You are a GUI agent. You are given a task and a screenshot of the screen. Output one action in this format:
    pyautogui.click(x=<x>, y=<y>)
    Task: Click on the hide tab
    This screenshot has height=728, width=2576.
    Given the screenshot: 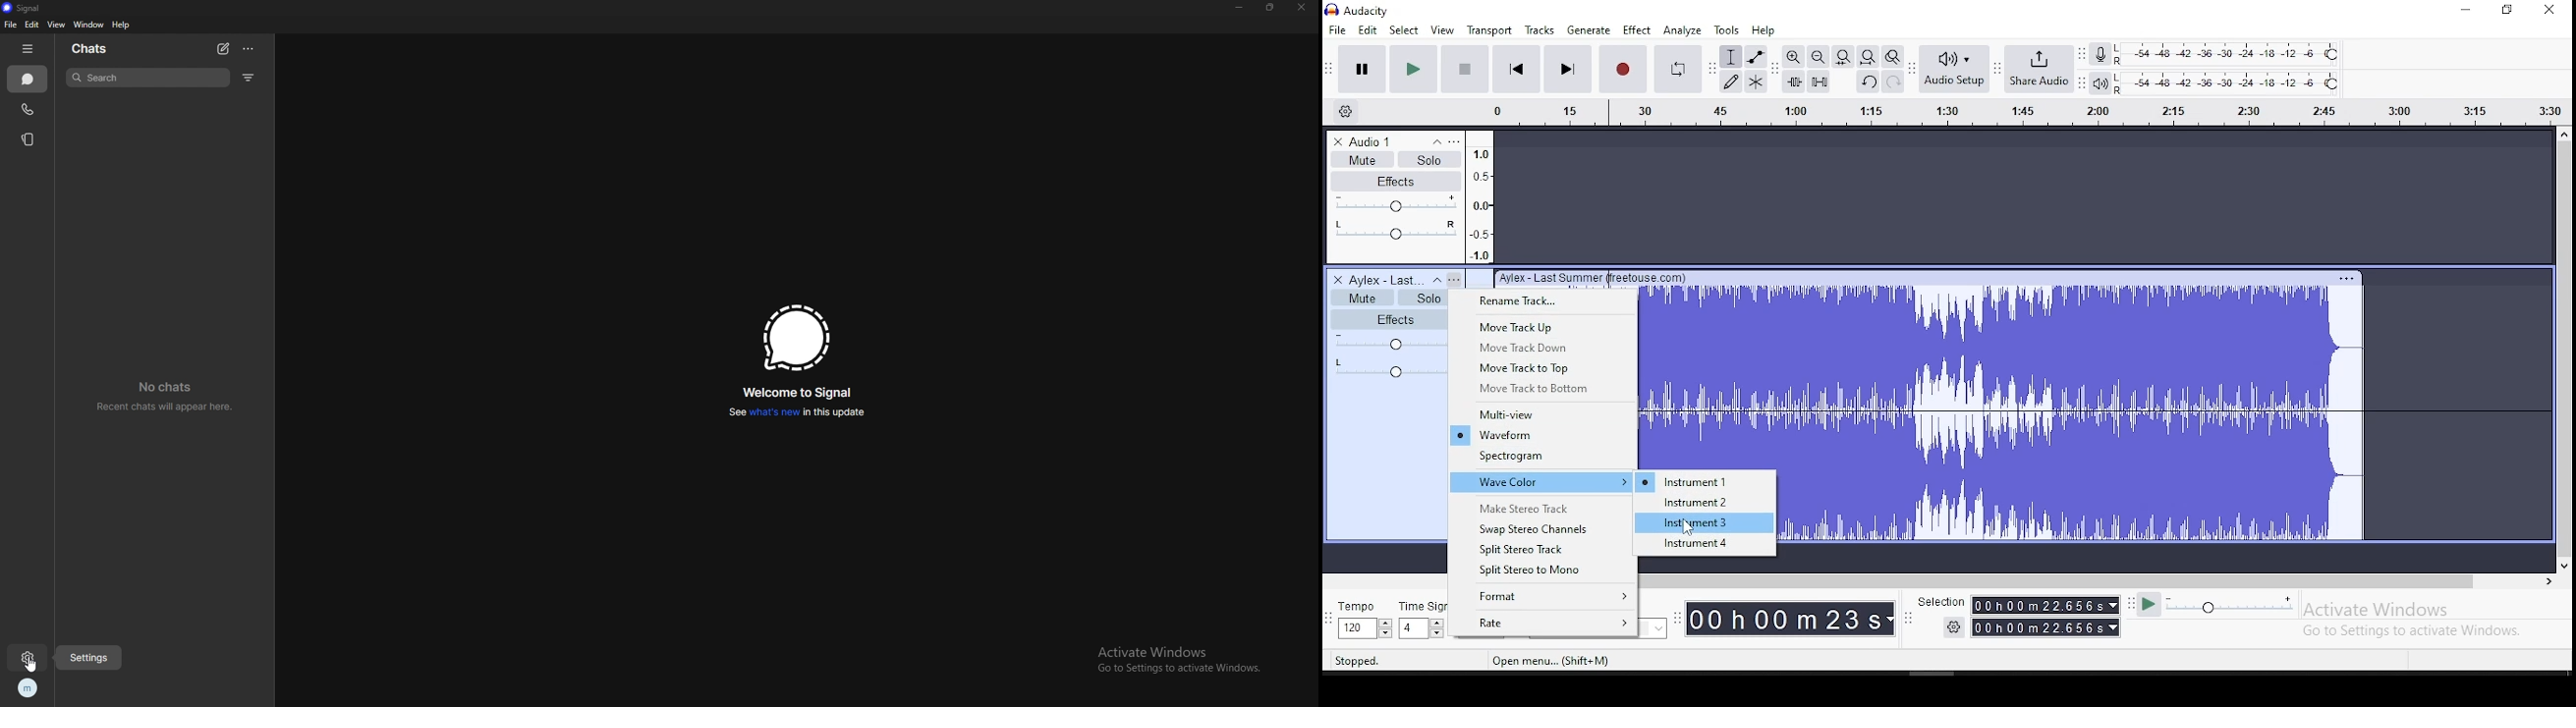 What is the action you would take?
    pyautogui.click(x=27, y=49)
    